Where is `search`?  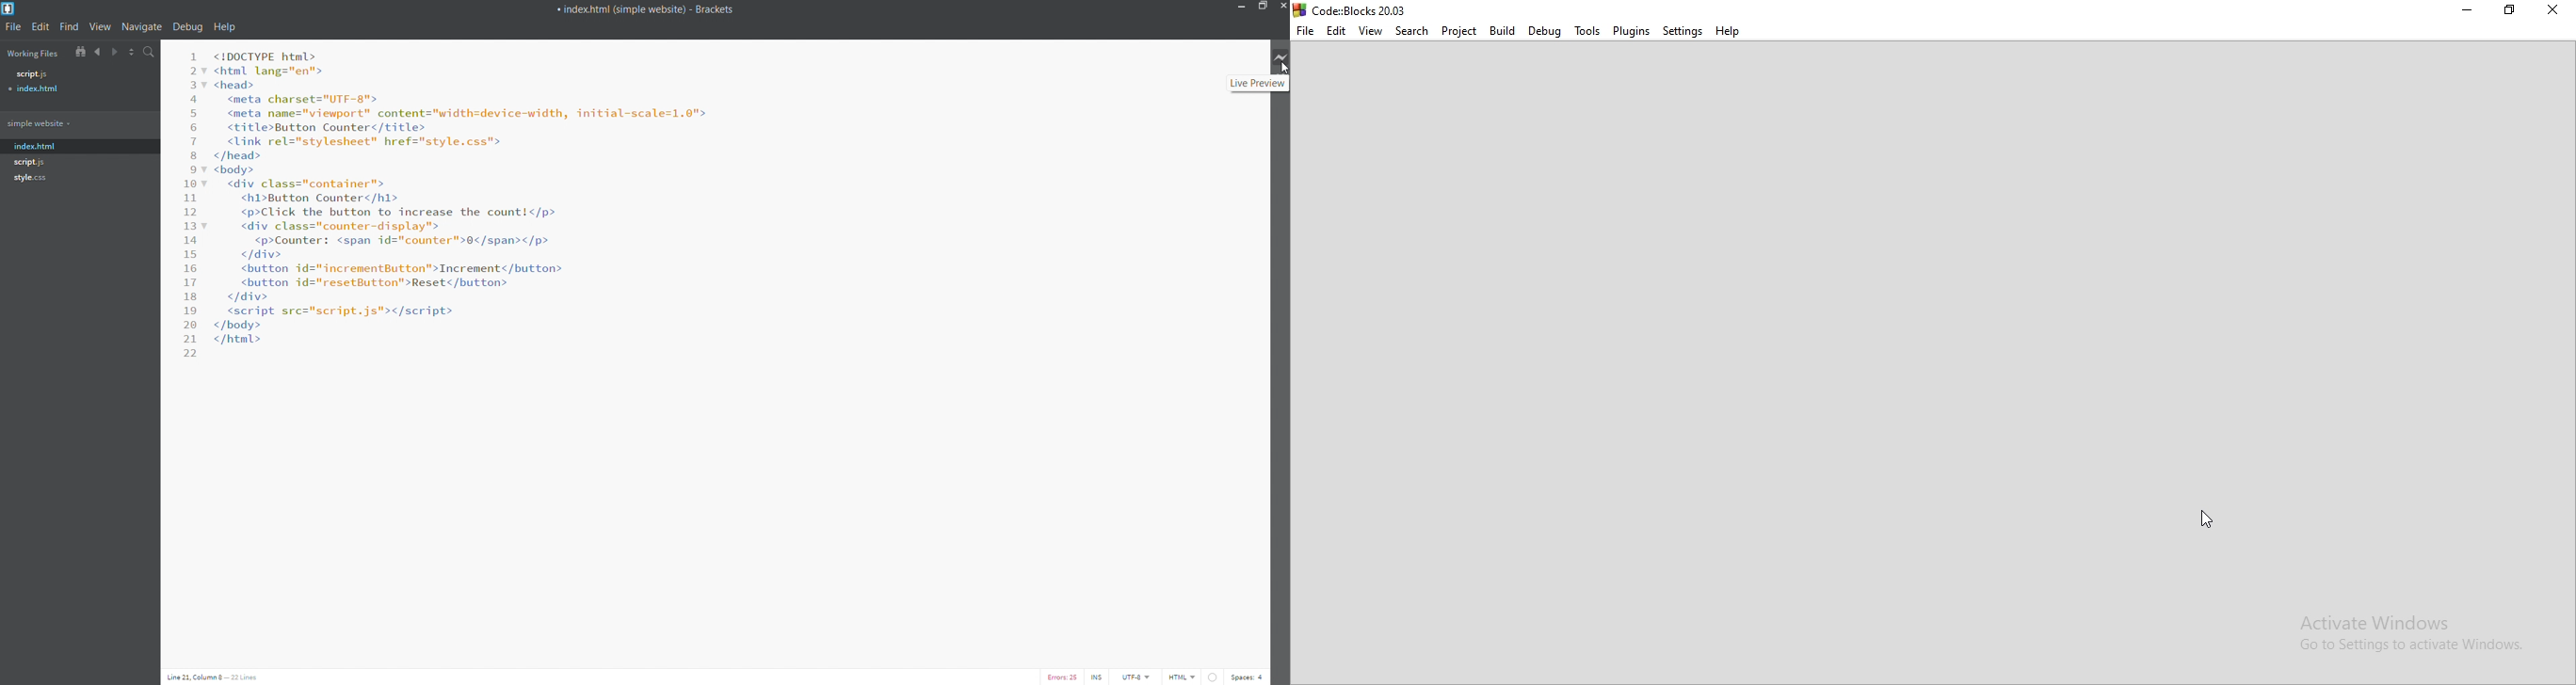
search is located at coordinates (148, 52).